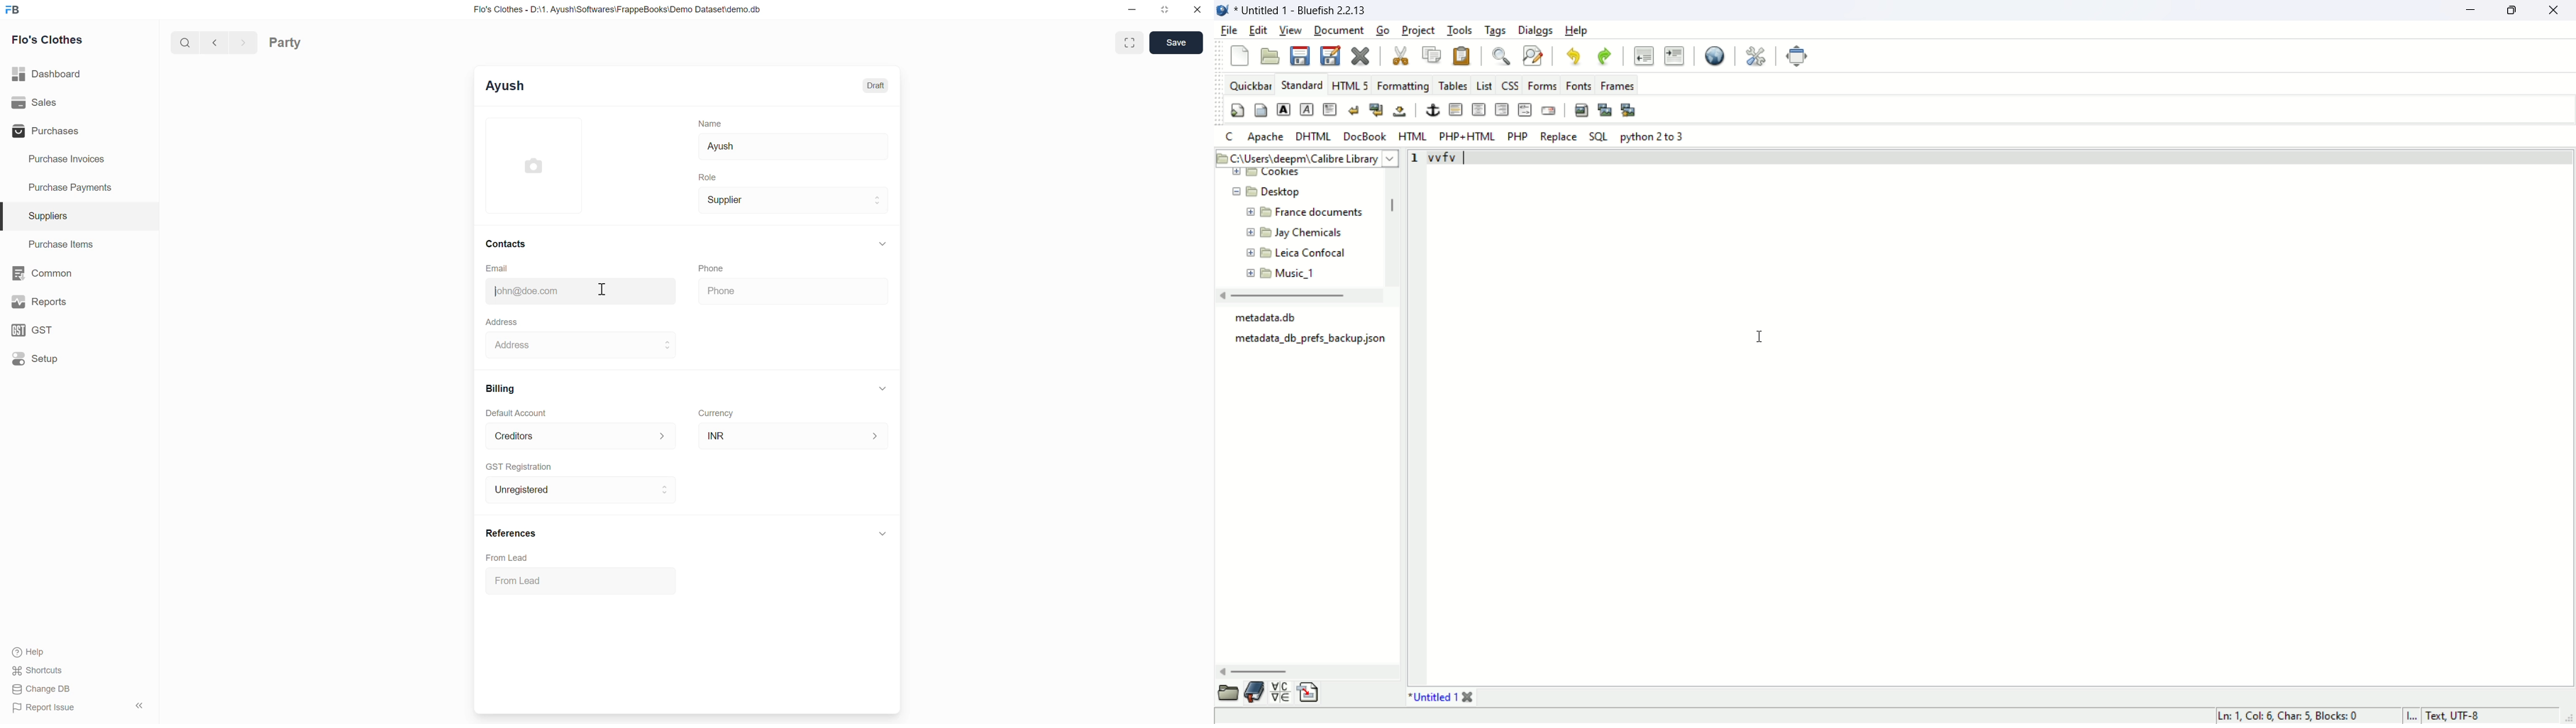 Image resolution: width=2576 pixels, height=728 pixels. Describe the element at coordinates (38, 652) in the screenshot. I see `Help` at that location.